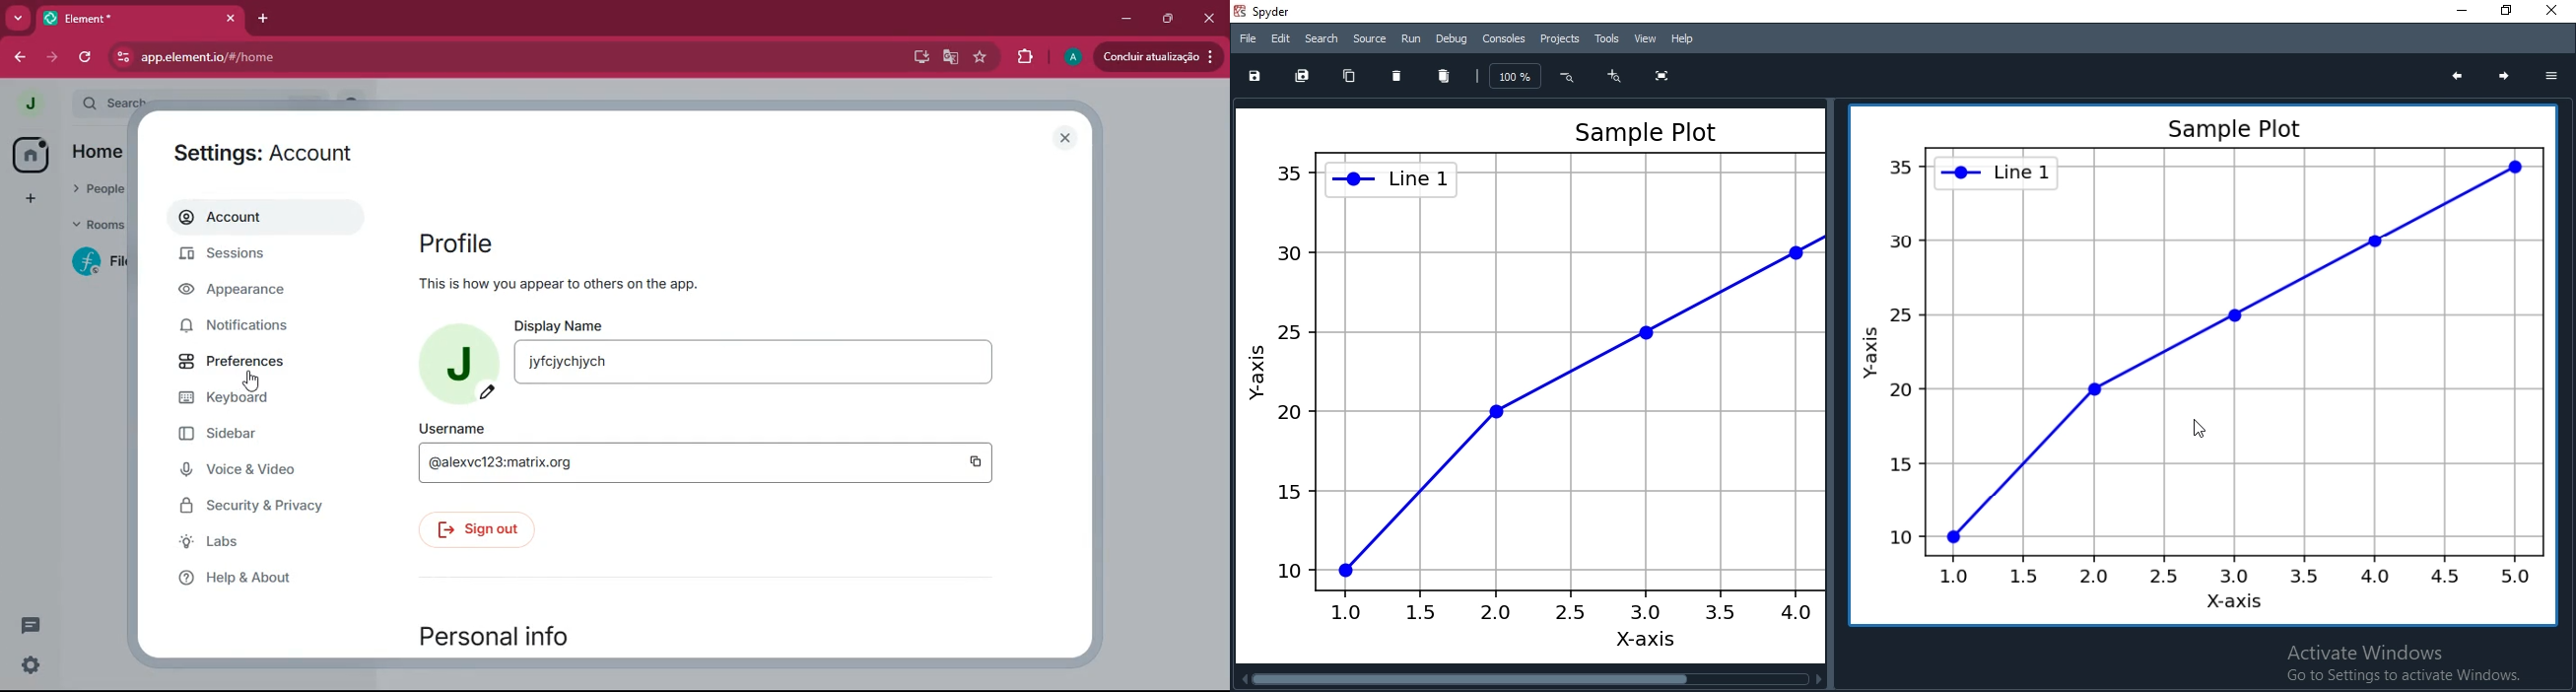 This screenshot has height=700, width=2576. I want to click on Voice & Video, so click(247, 472).